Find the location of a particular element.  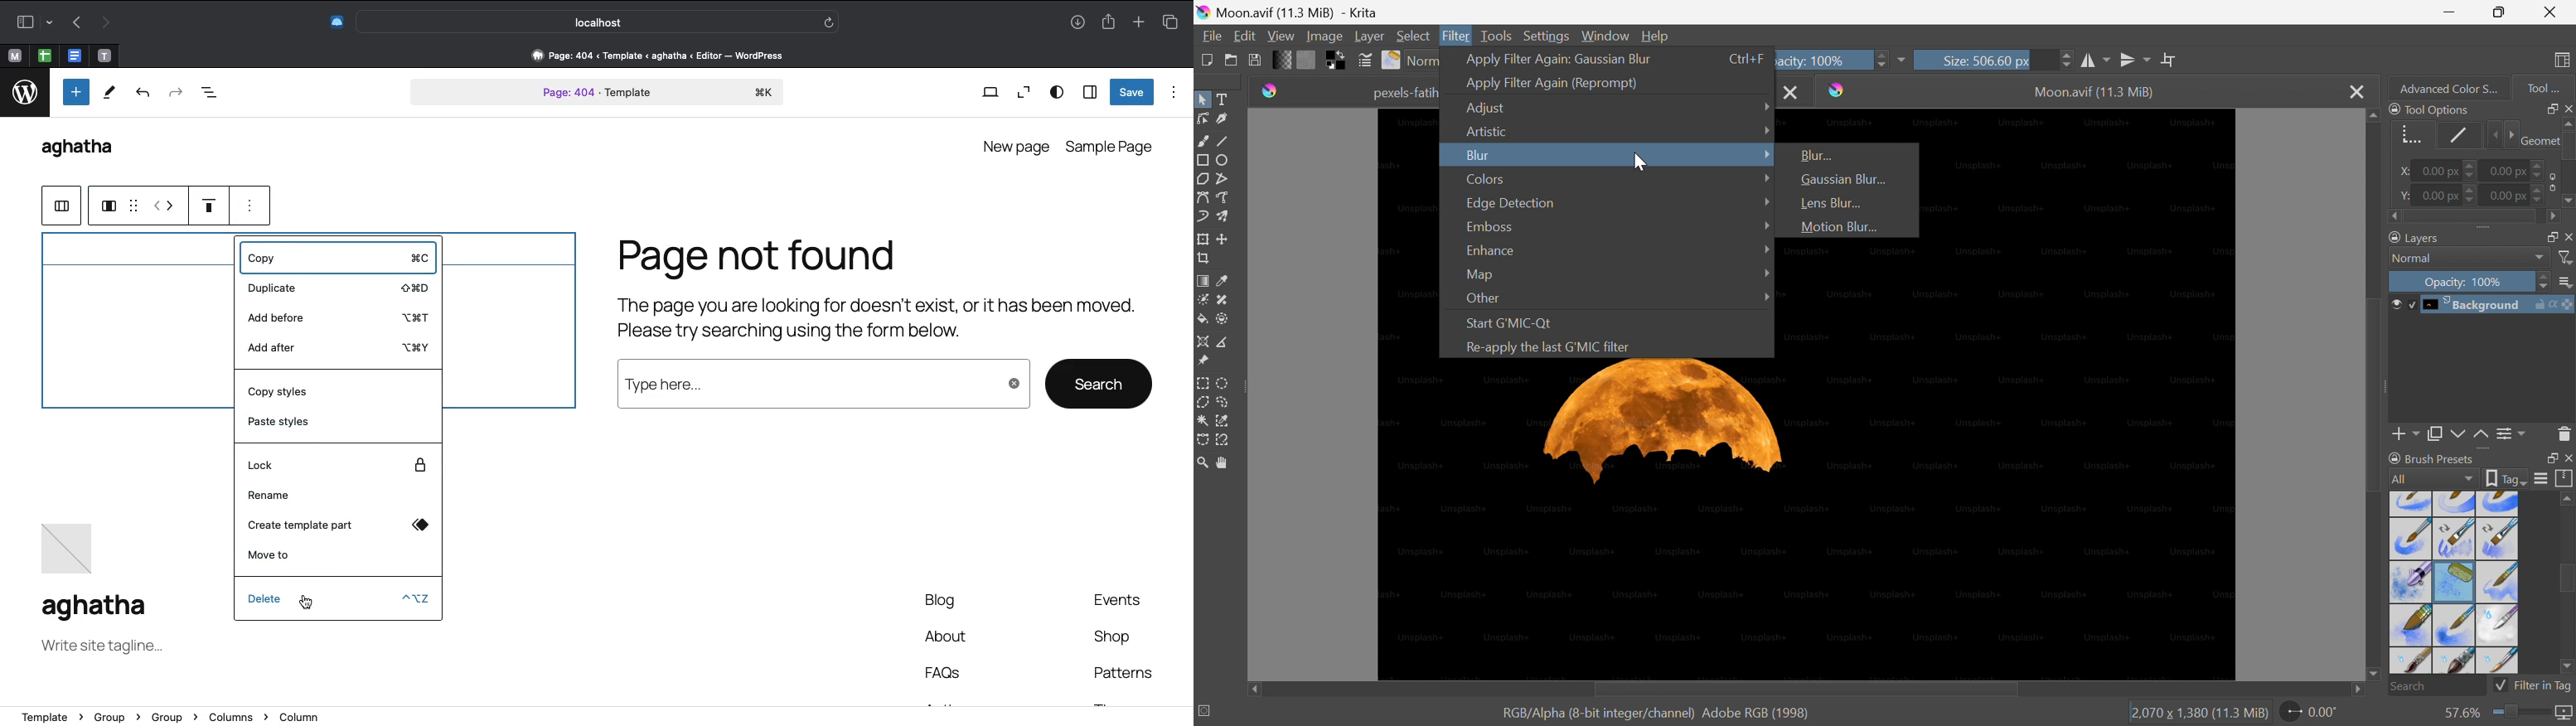

logo is located at coordinates (24, 94).